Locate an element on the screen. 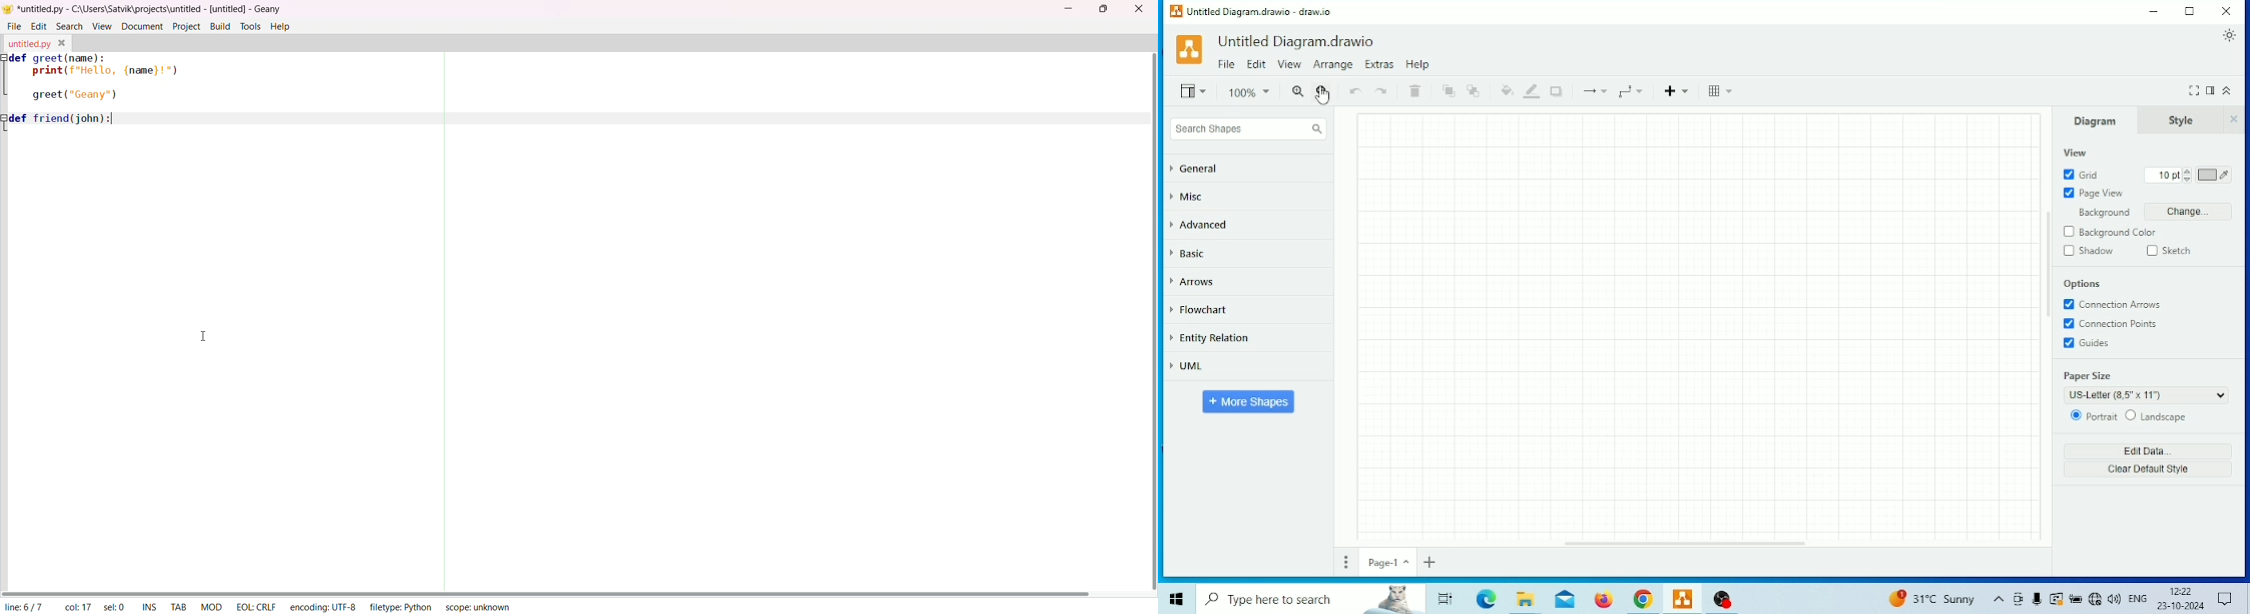  Diagram is located at coordinates (2092, 120).